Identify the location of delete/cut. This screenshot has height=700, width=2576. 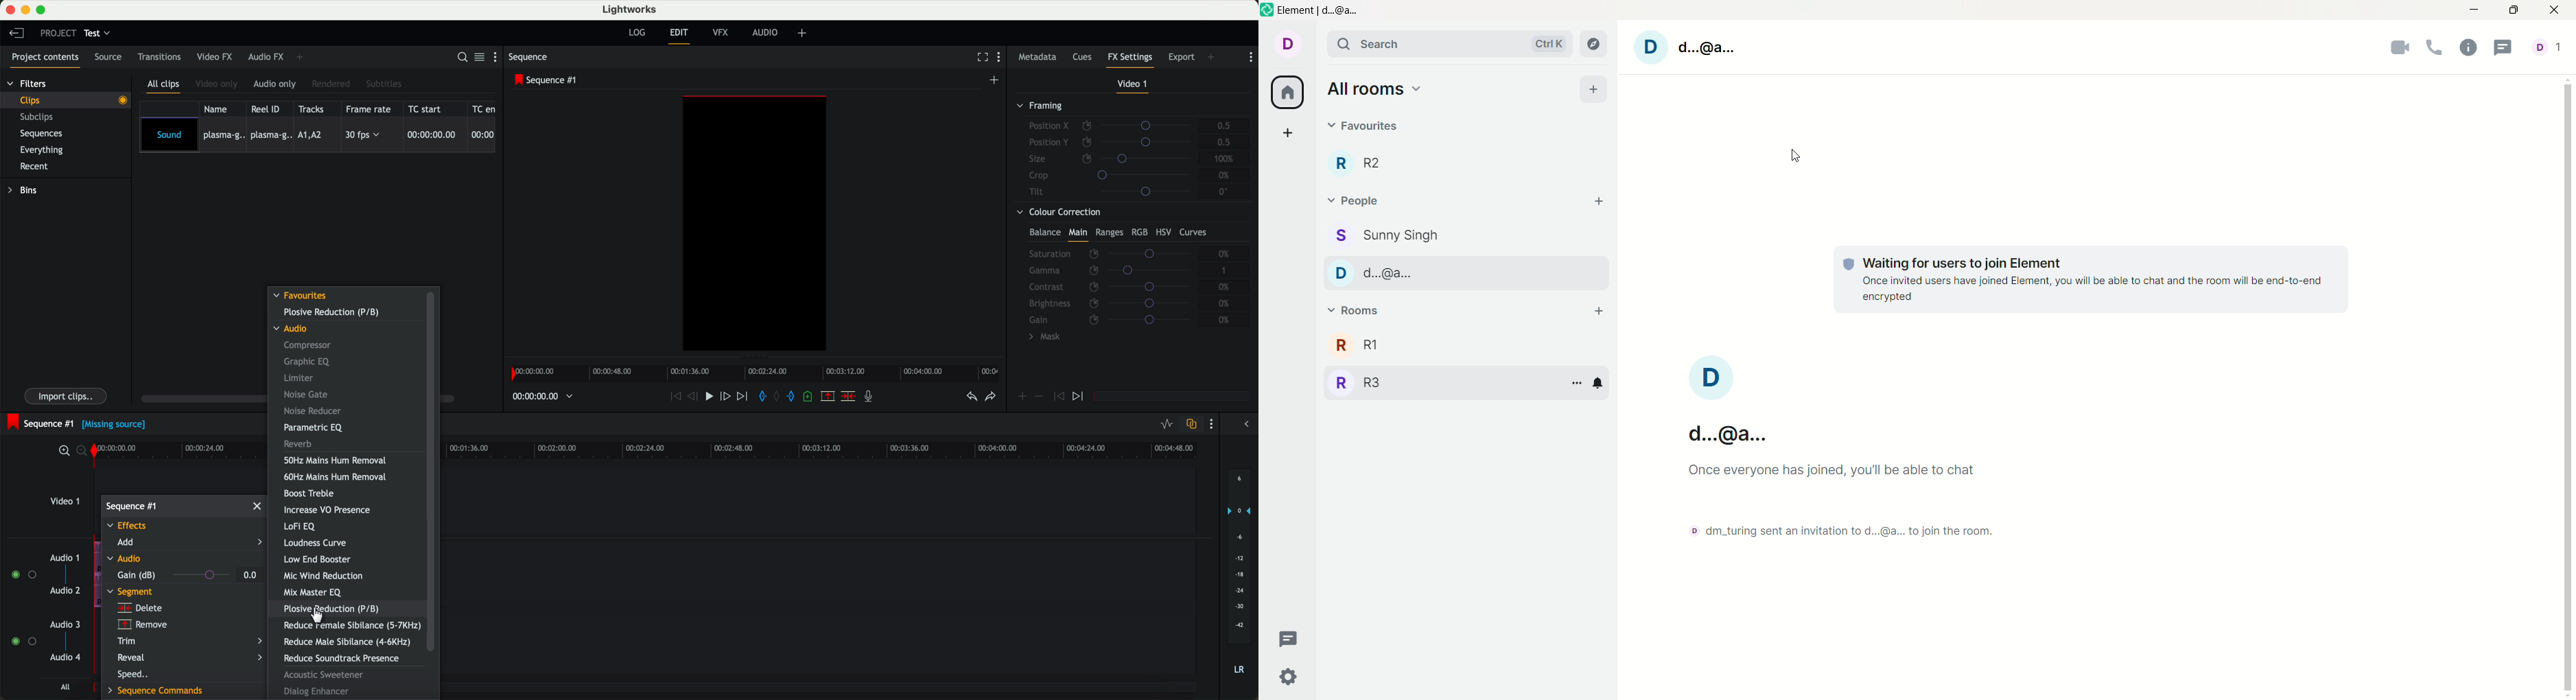
(848, 397).